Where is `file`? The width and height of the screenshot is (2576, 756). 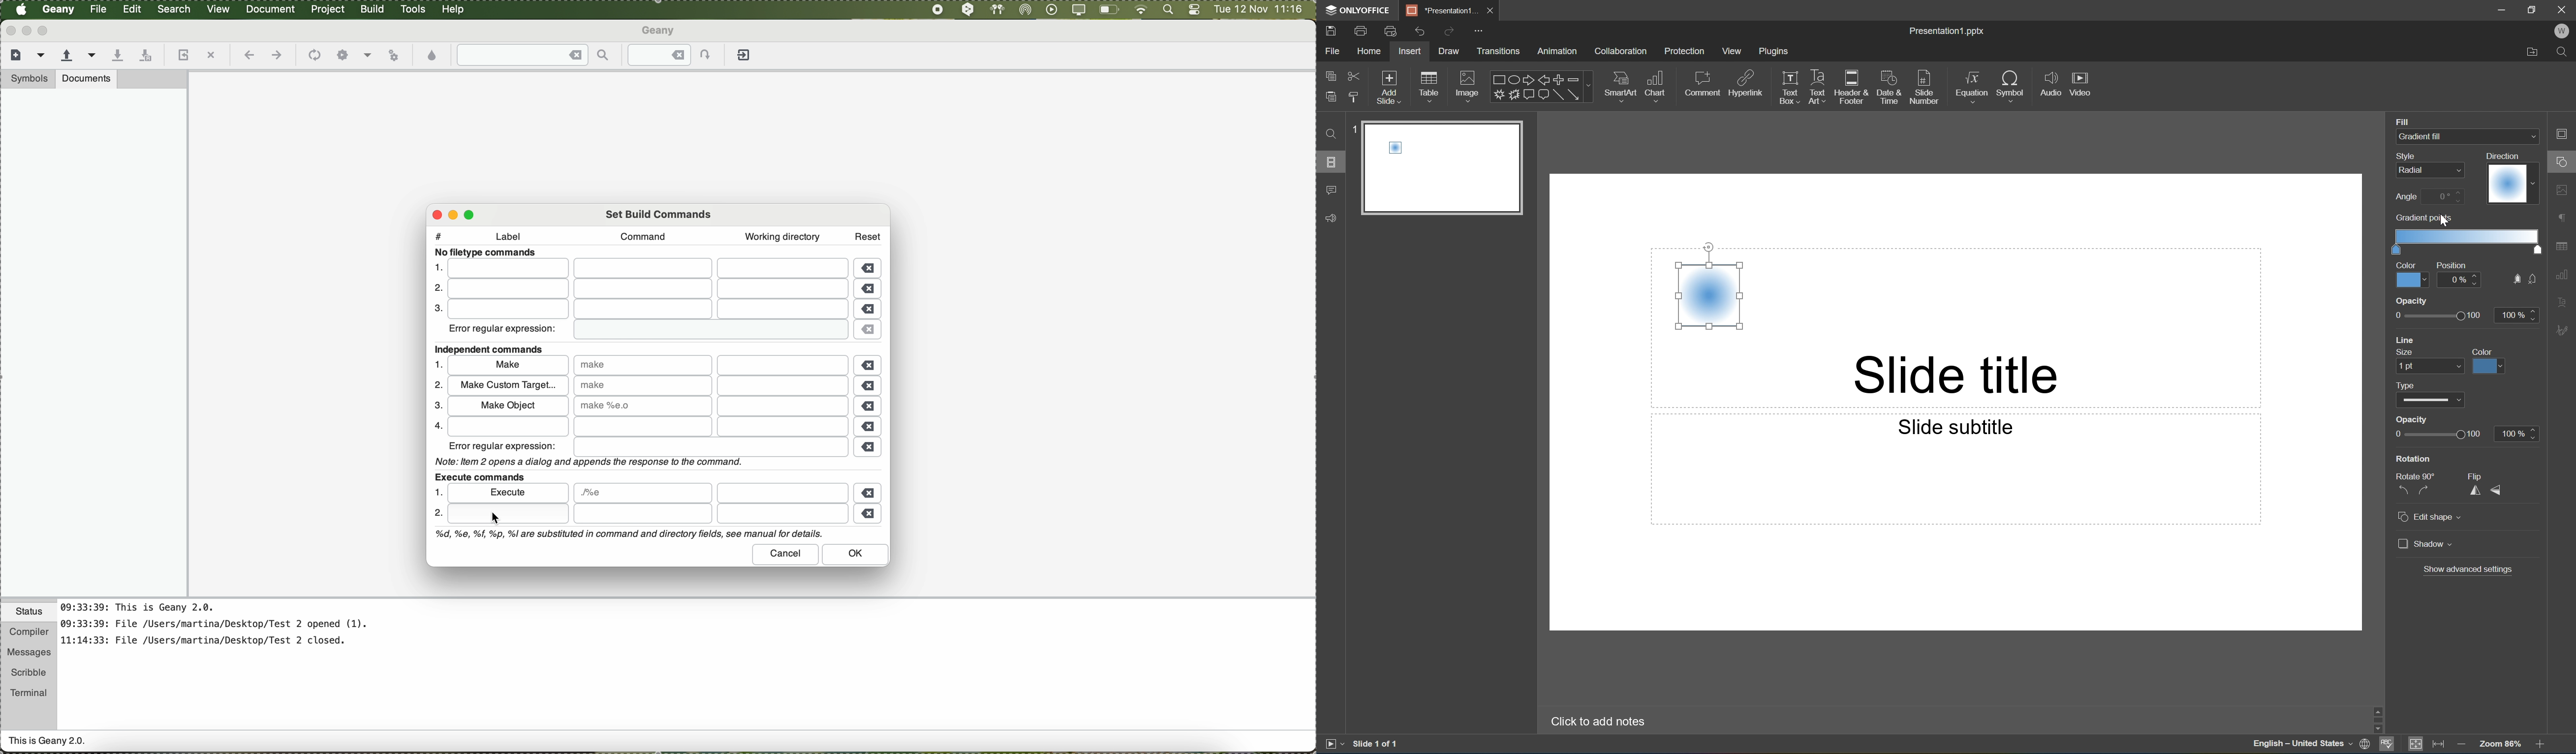
file is located at coordinates (651, 427).